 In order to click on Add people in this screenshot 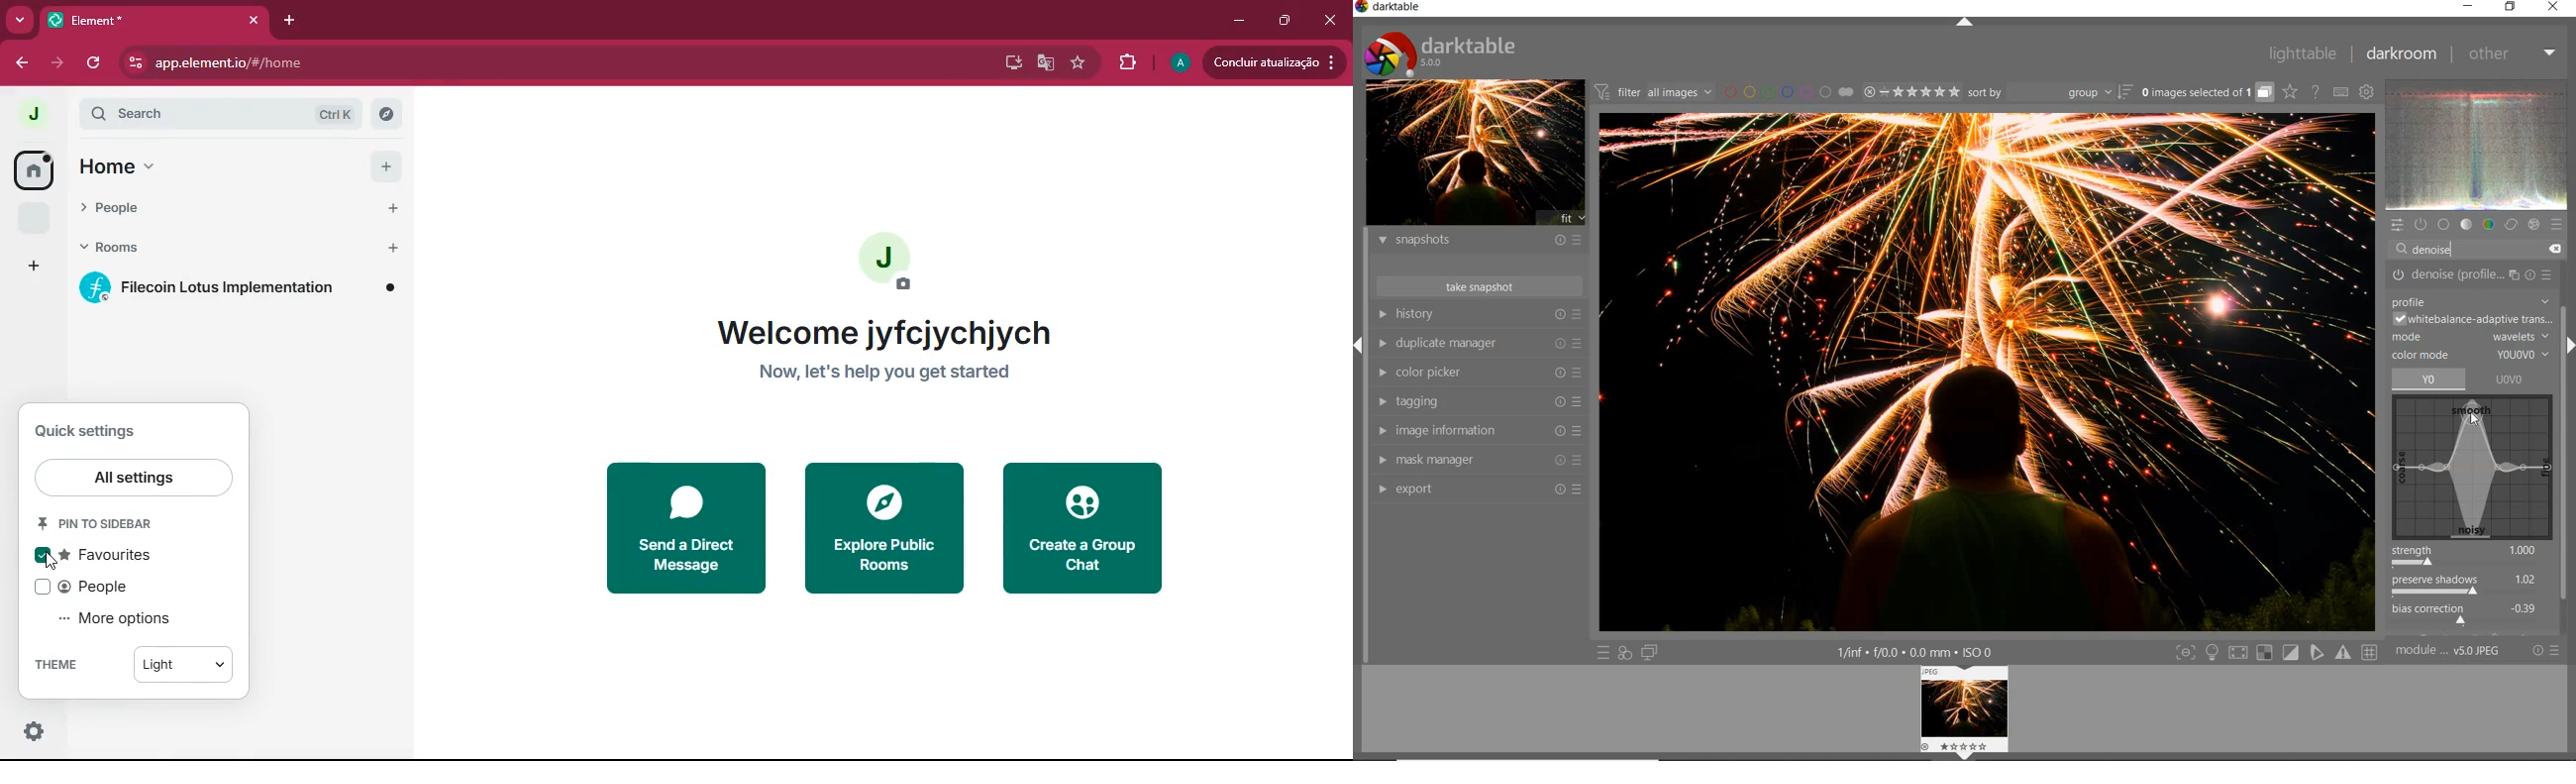, I will do `click(391, 210)`.